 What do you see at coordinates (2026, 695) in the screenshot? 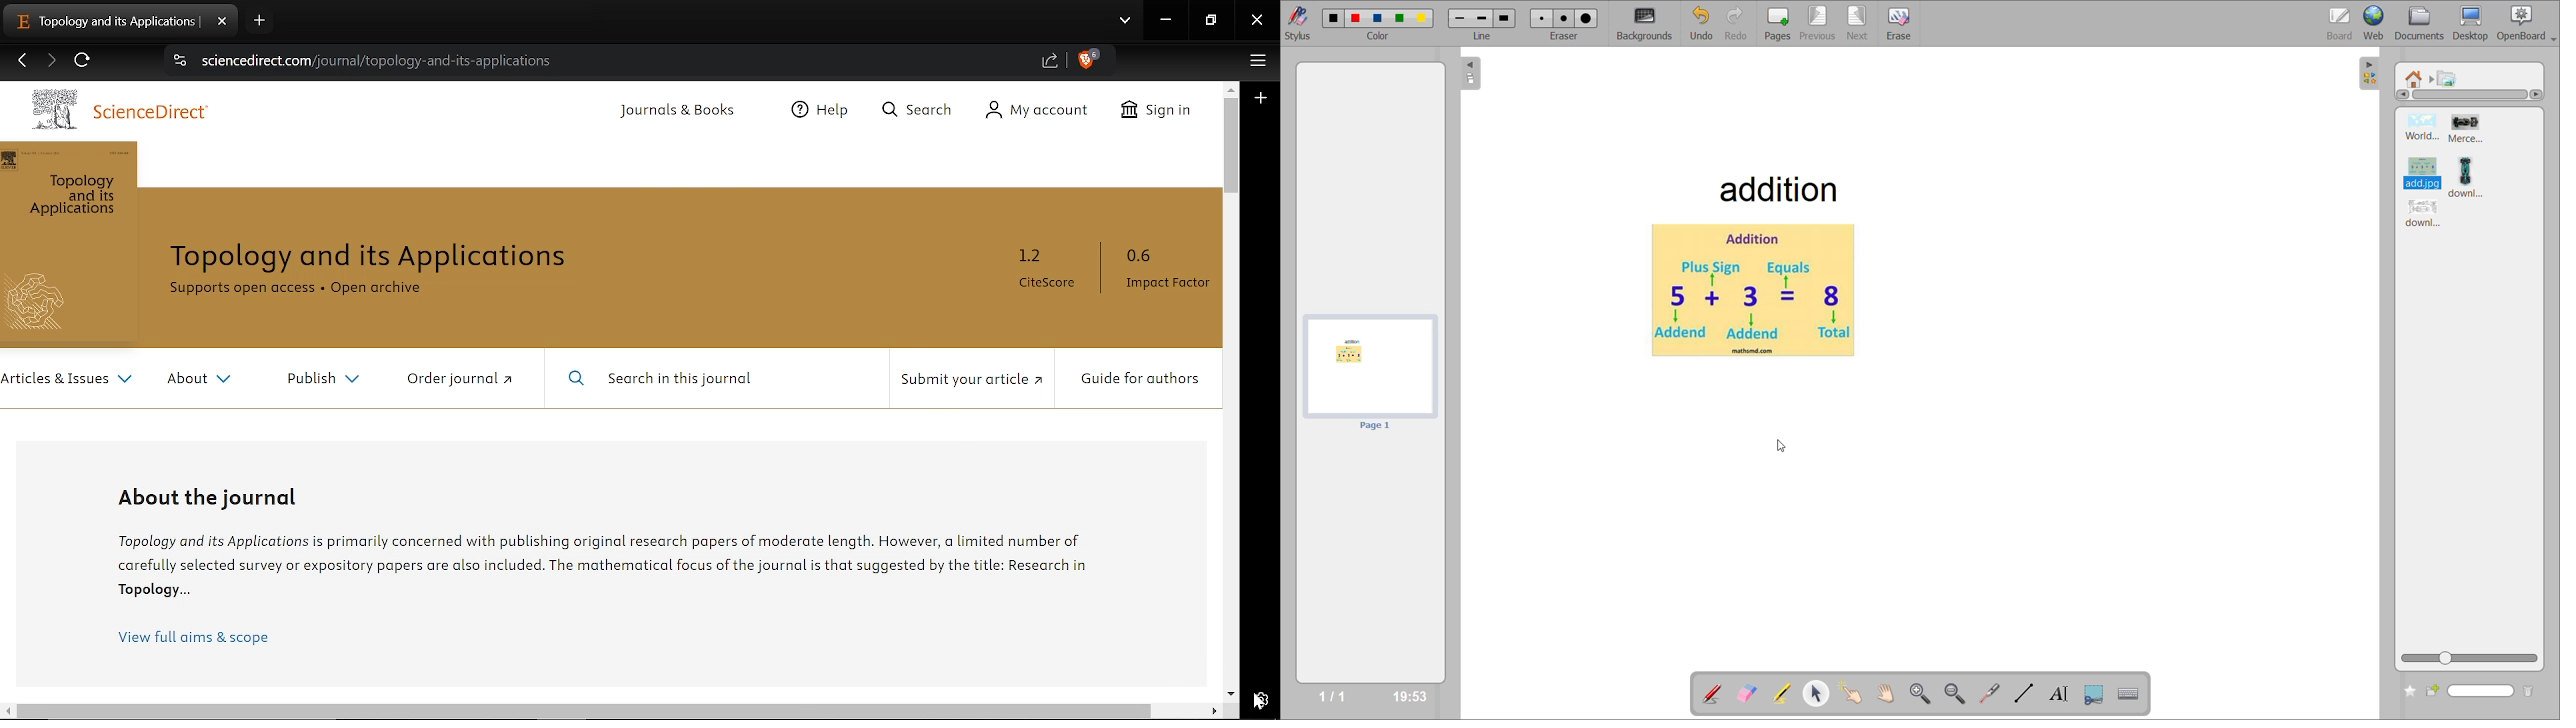
I see `draw lines` at bounding box center [2026, 695].